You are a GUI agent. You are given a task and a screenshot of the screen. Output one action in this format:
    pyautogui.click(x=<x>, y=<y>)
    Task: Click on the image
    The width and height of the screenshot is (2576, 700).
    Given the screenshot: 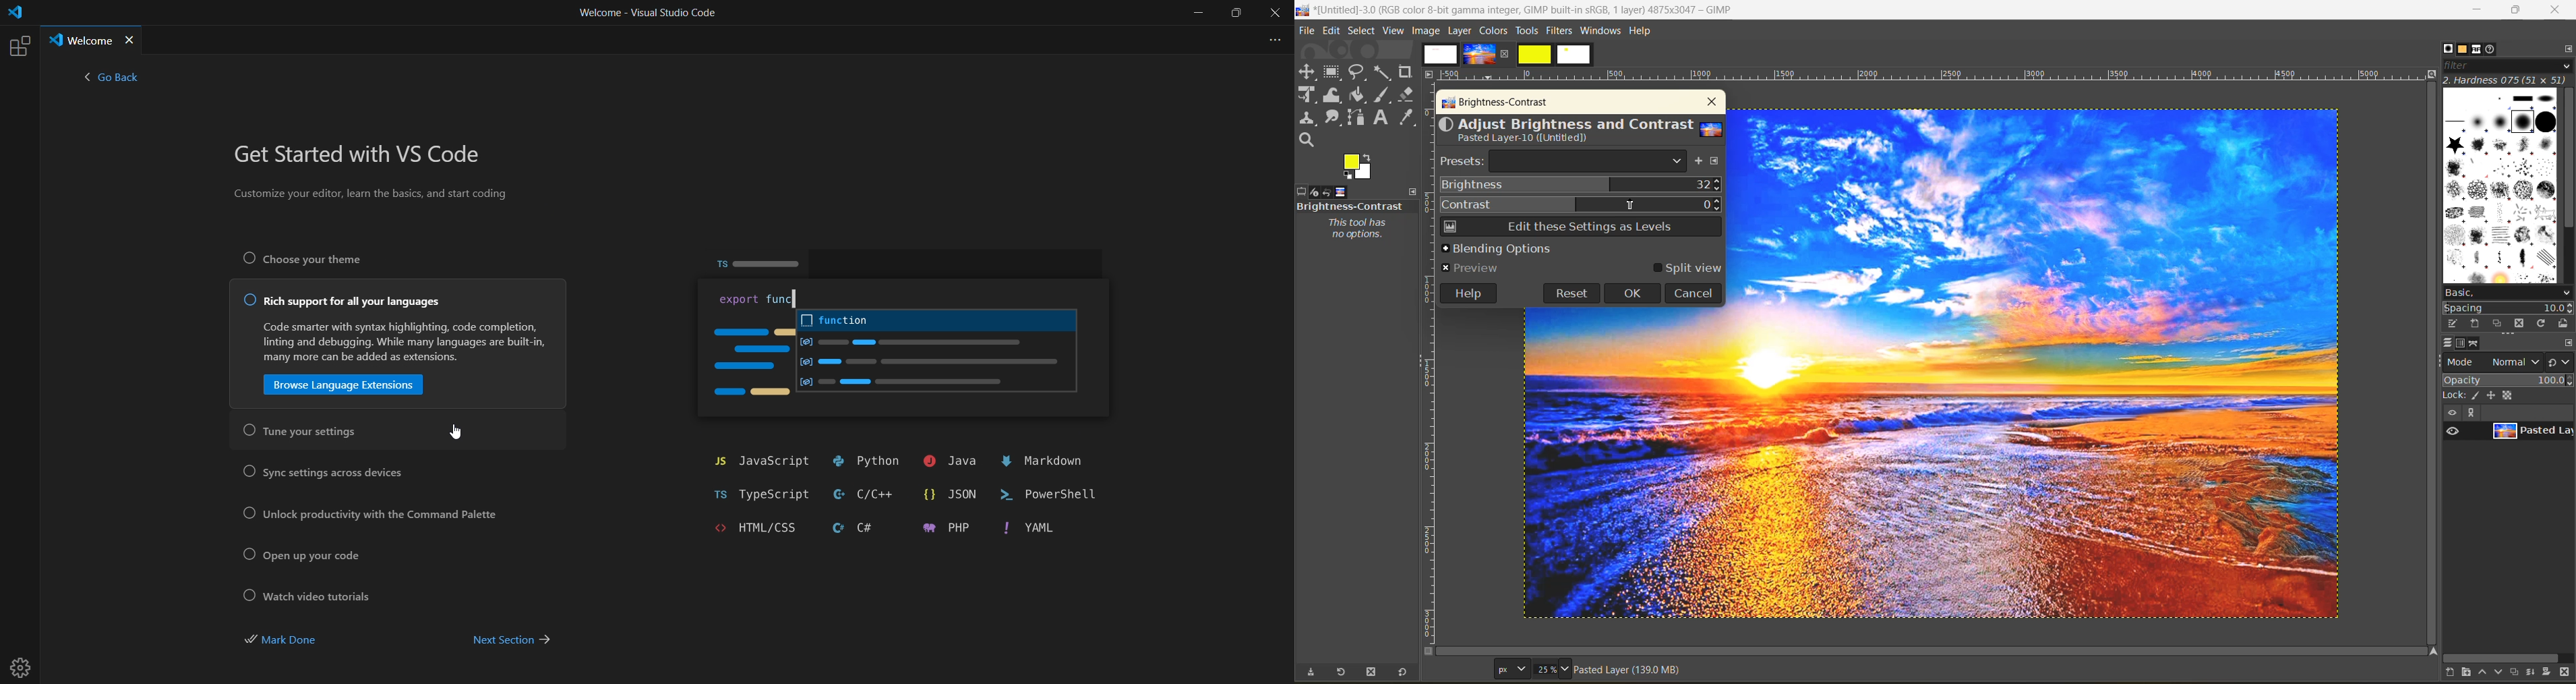 What is the action you would take?
    pyautogui.click(x=2041, y=364)
    